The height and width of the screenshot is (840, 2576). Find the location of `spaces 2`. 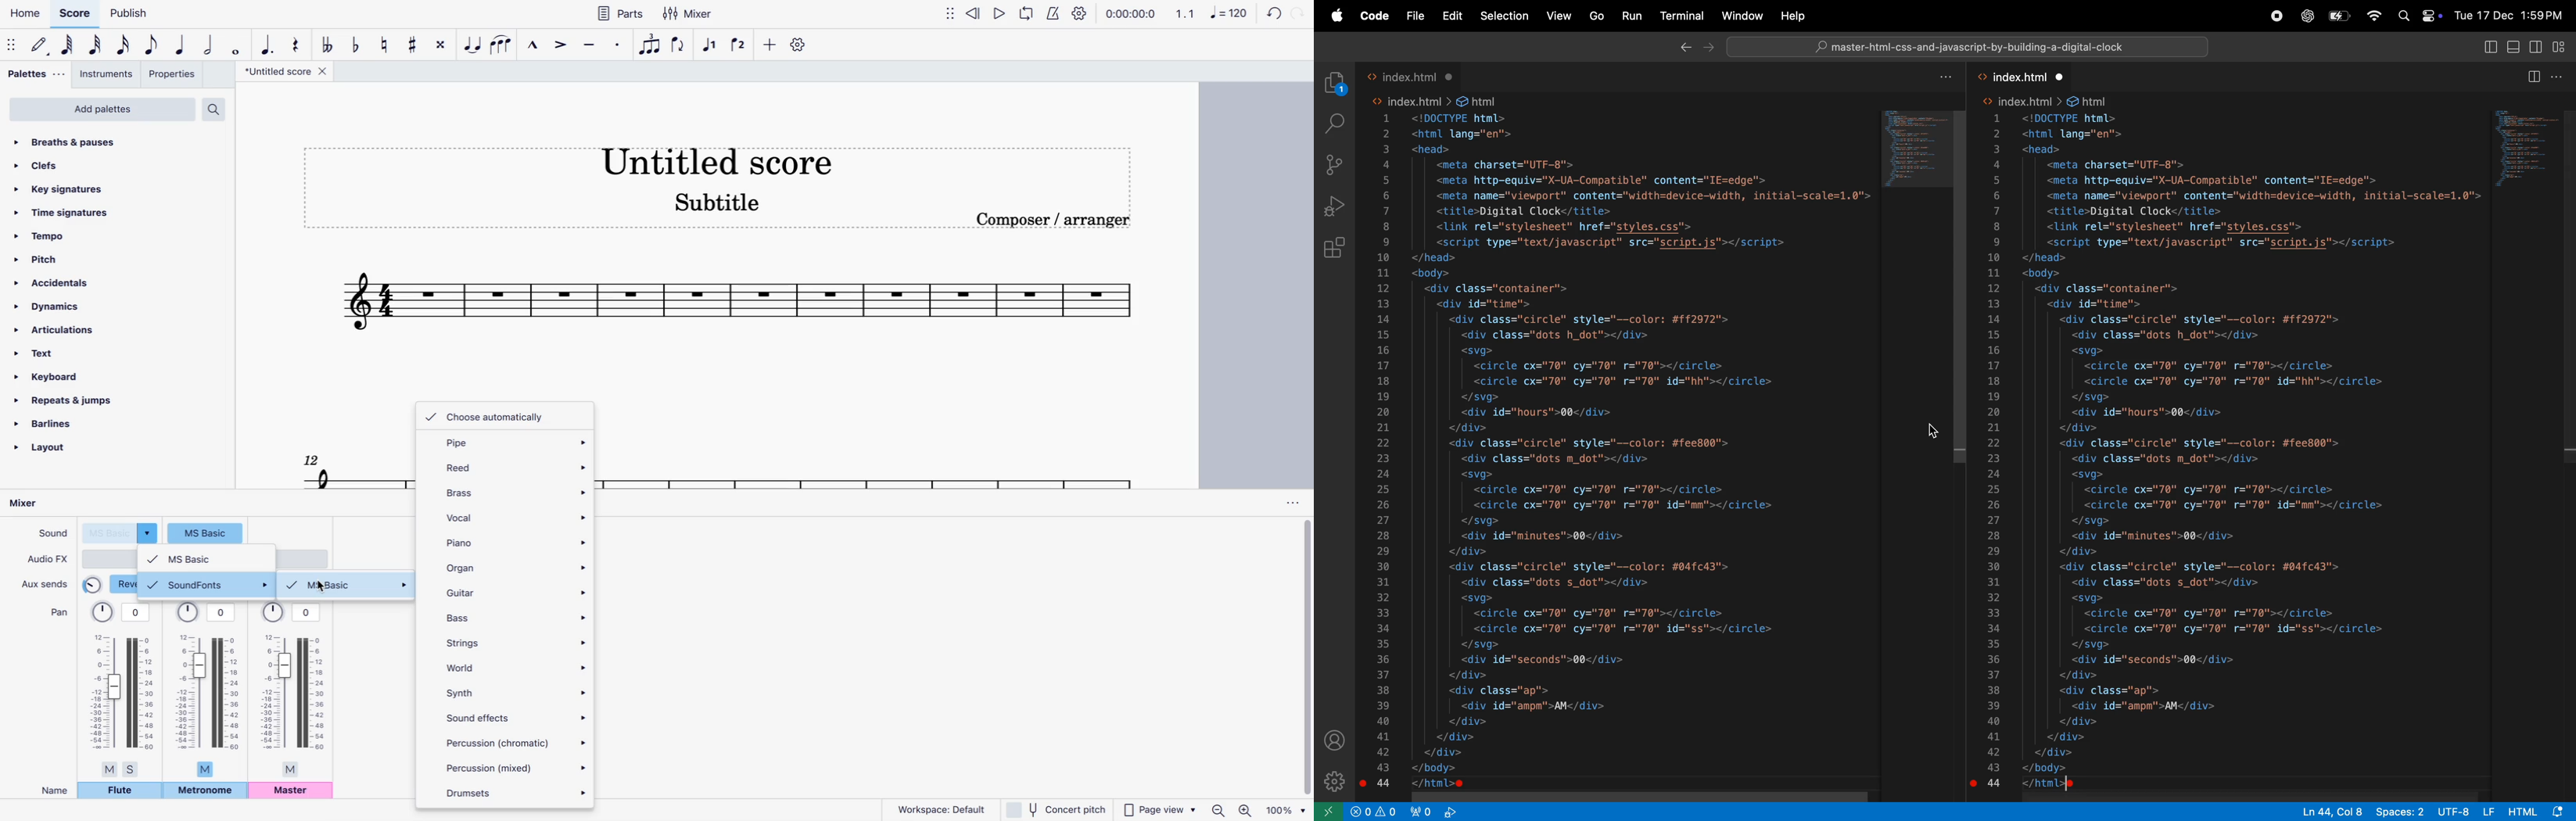

spaces 2 is located at coordinates (2399, 810).